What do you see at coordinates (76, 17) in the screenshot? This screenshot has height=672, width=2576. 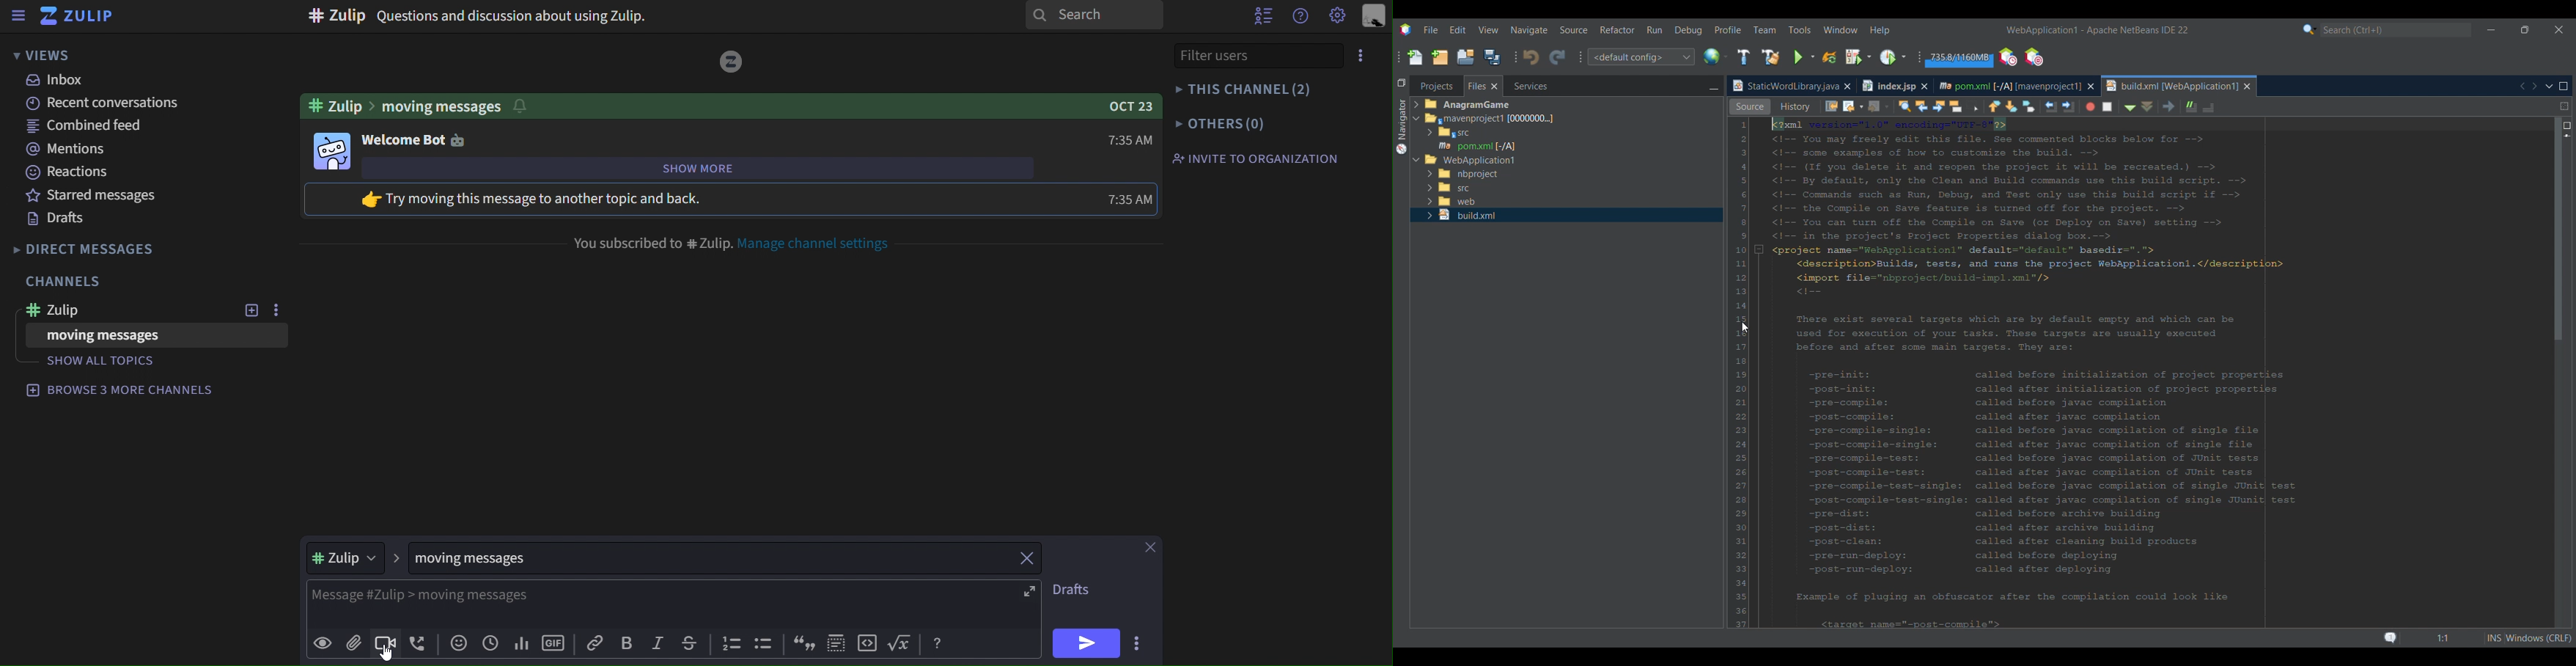 I see `zulip icon` at bounding box center [76, 17].